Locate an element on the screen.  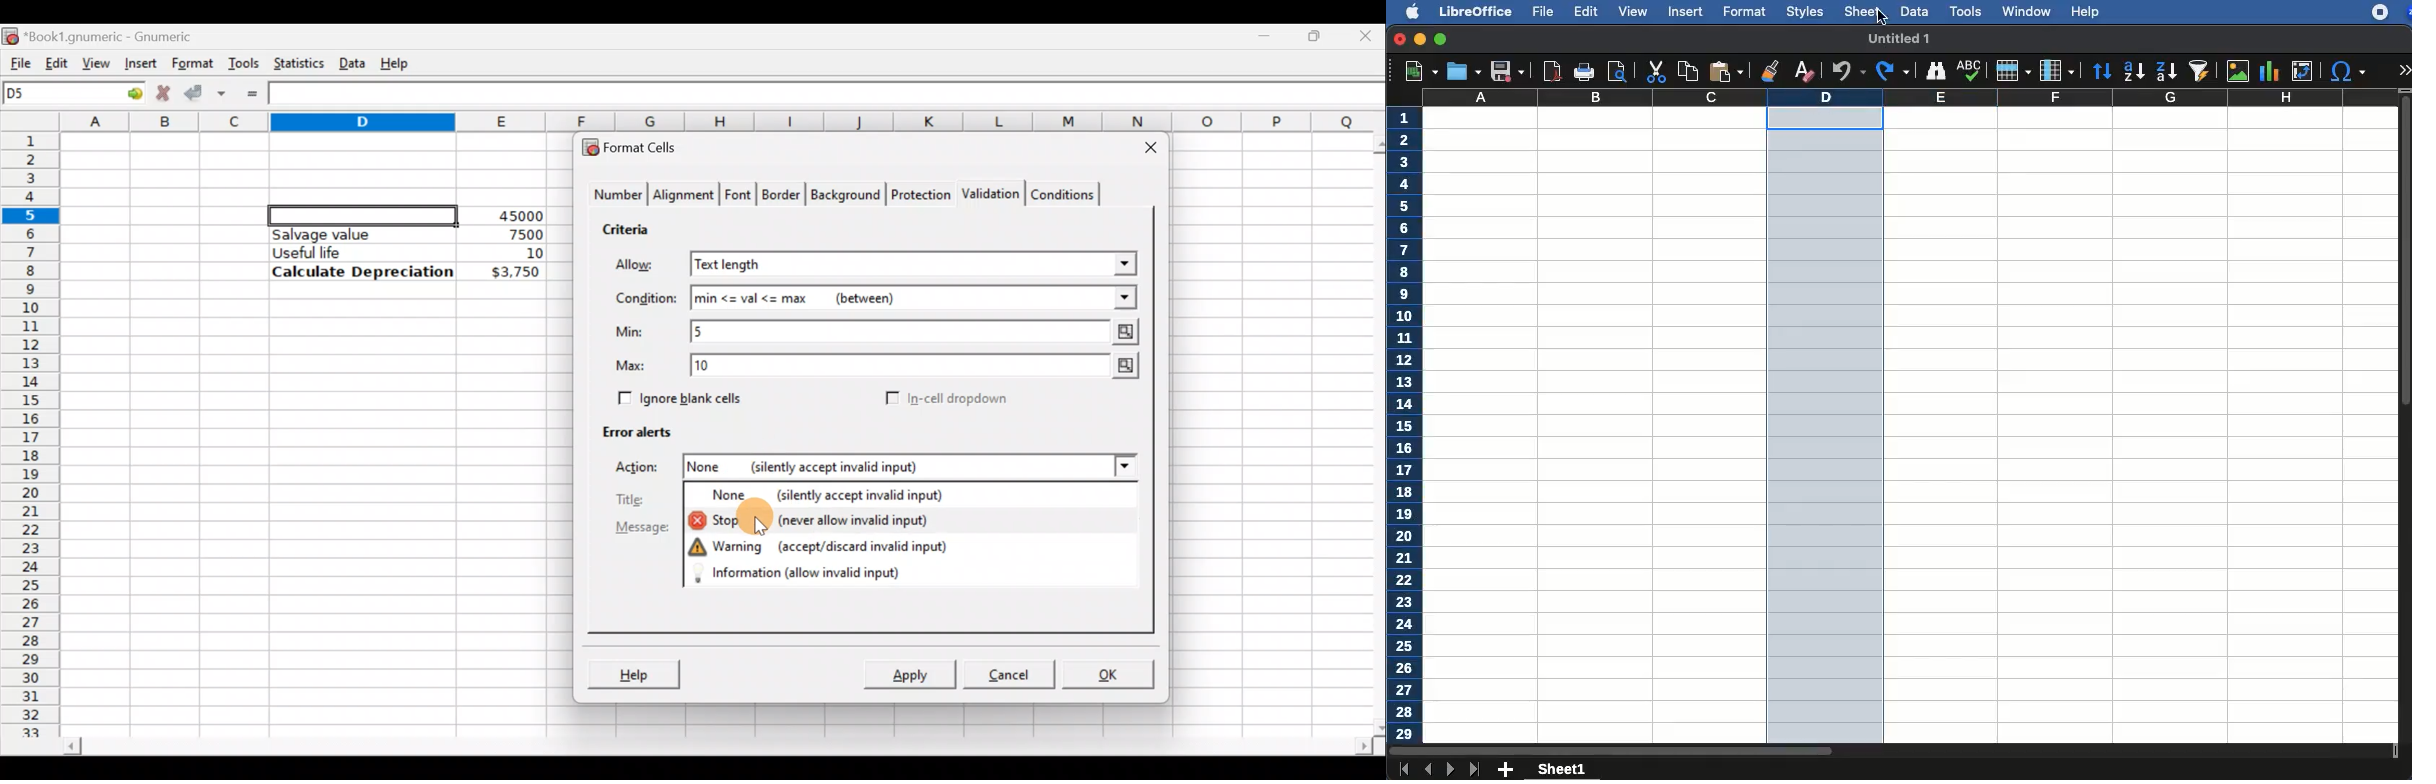
insert is located at coordinates (1685, 13).